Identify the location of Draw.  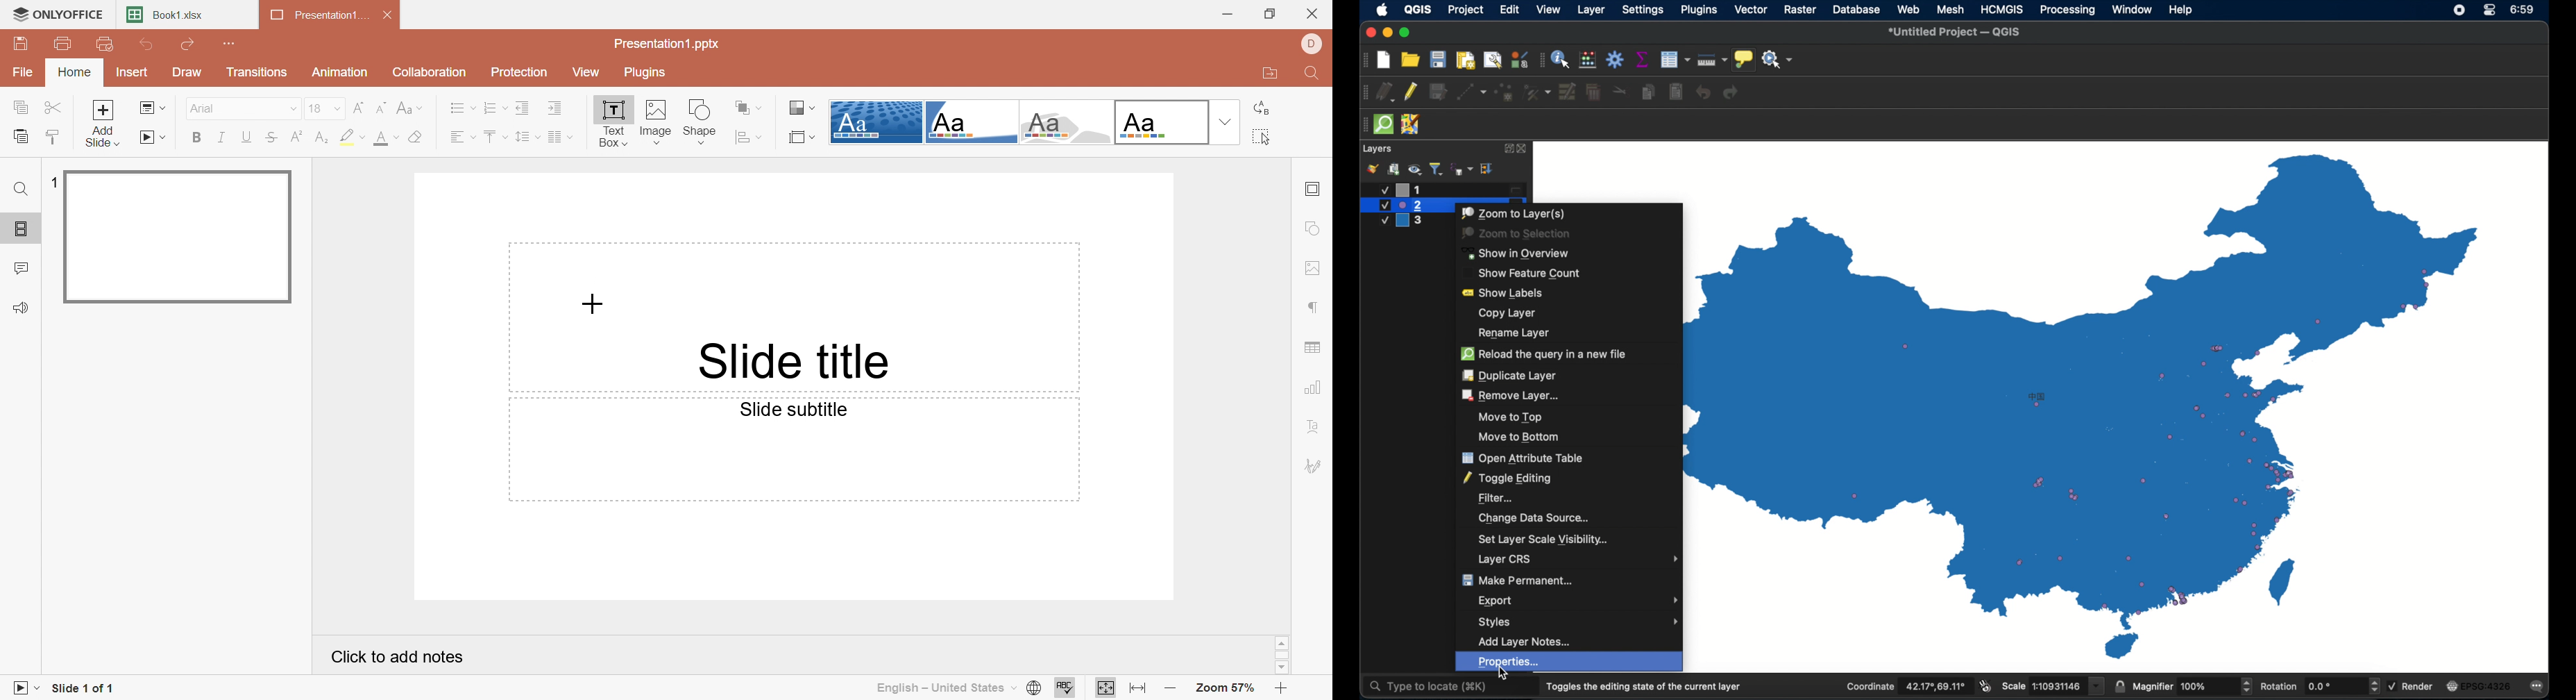
(189, 72).